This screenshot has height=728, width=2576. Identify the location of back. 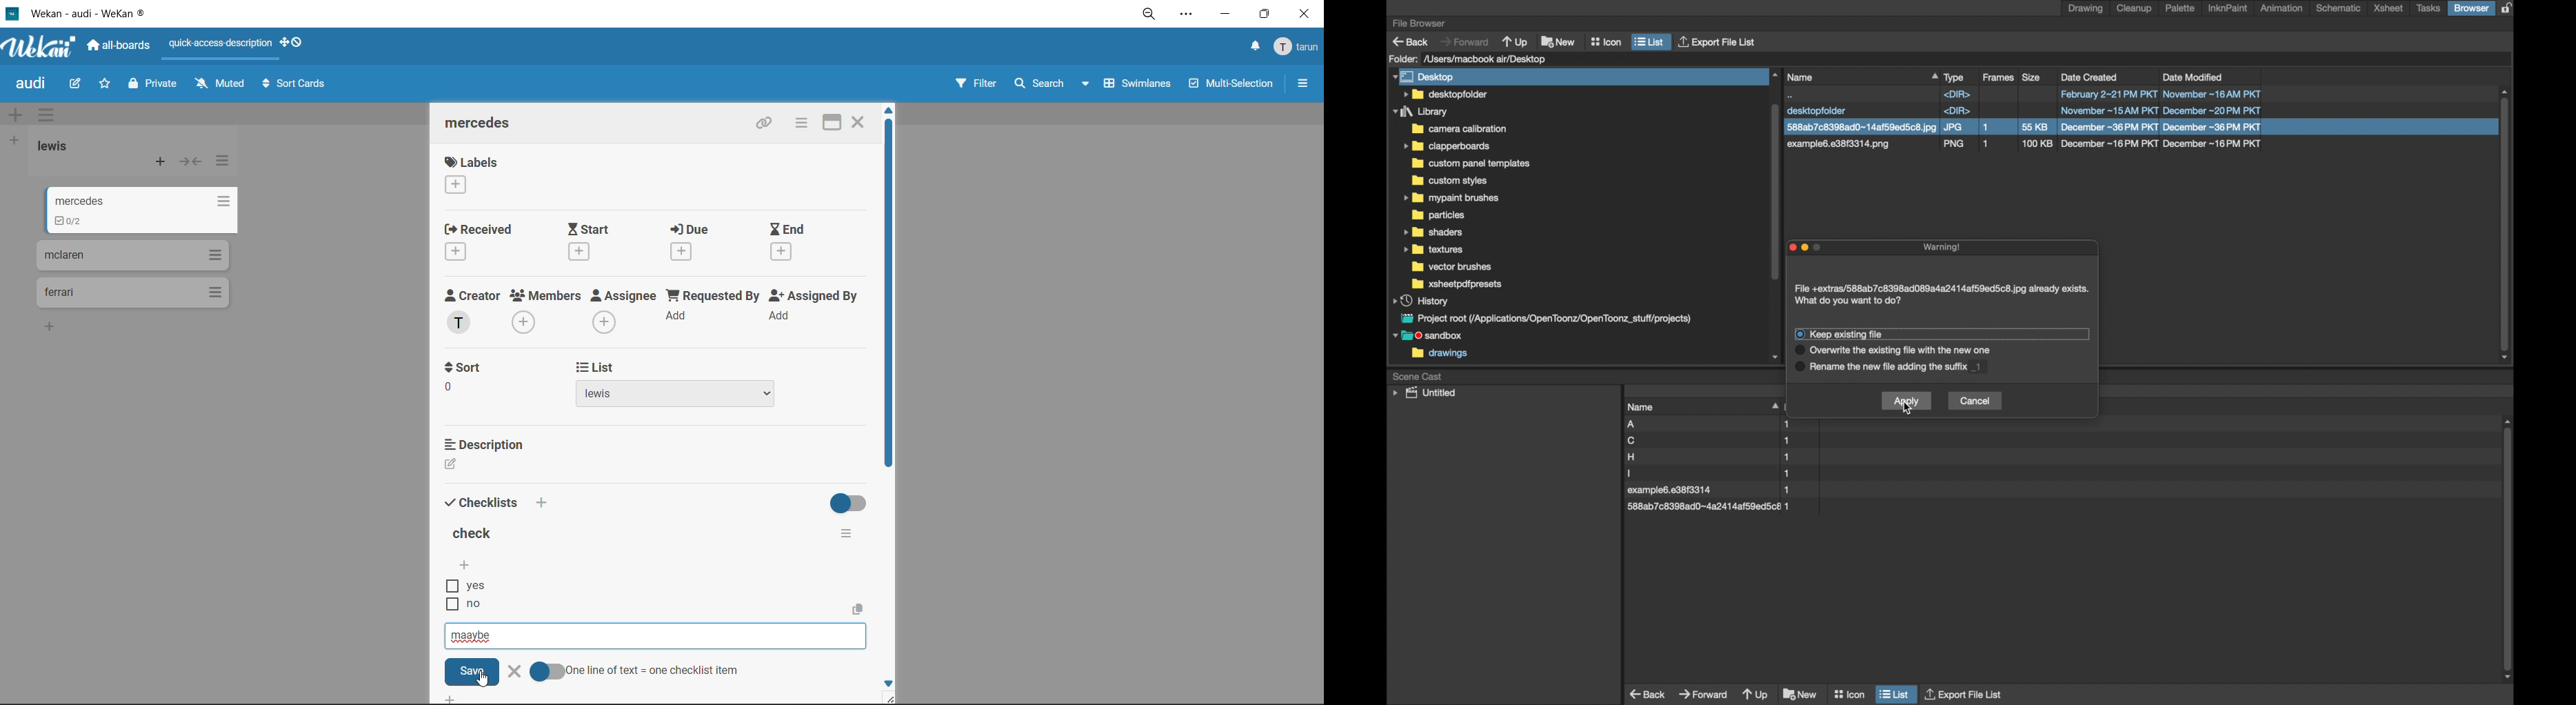
(1649, 694).